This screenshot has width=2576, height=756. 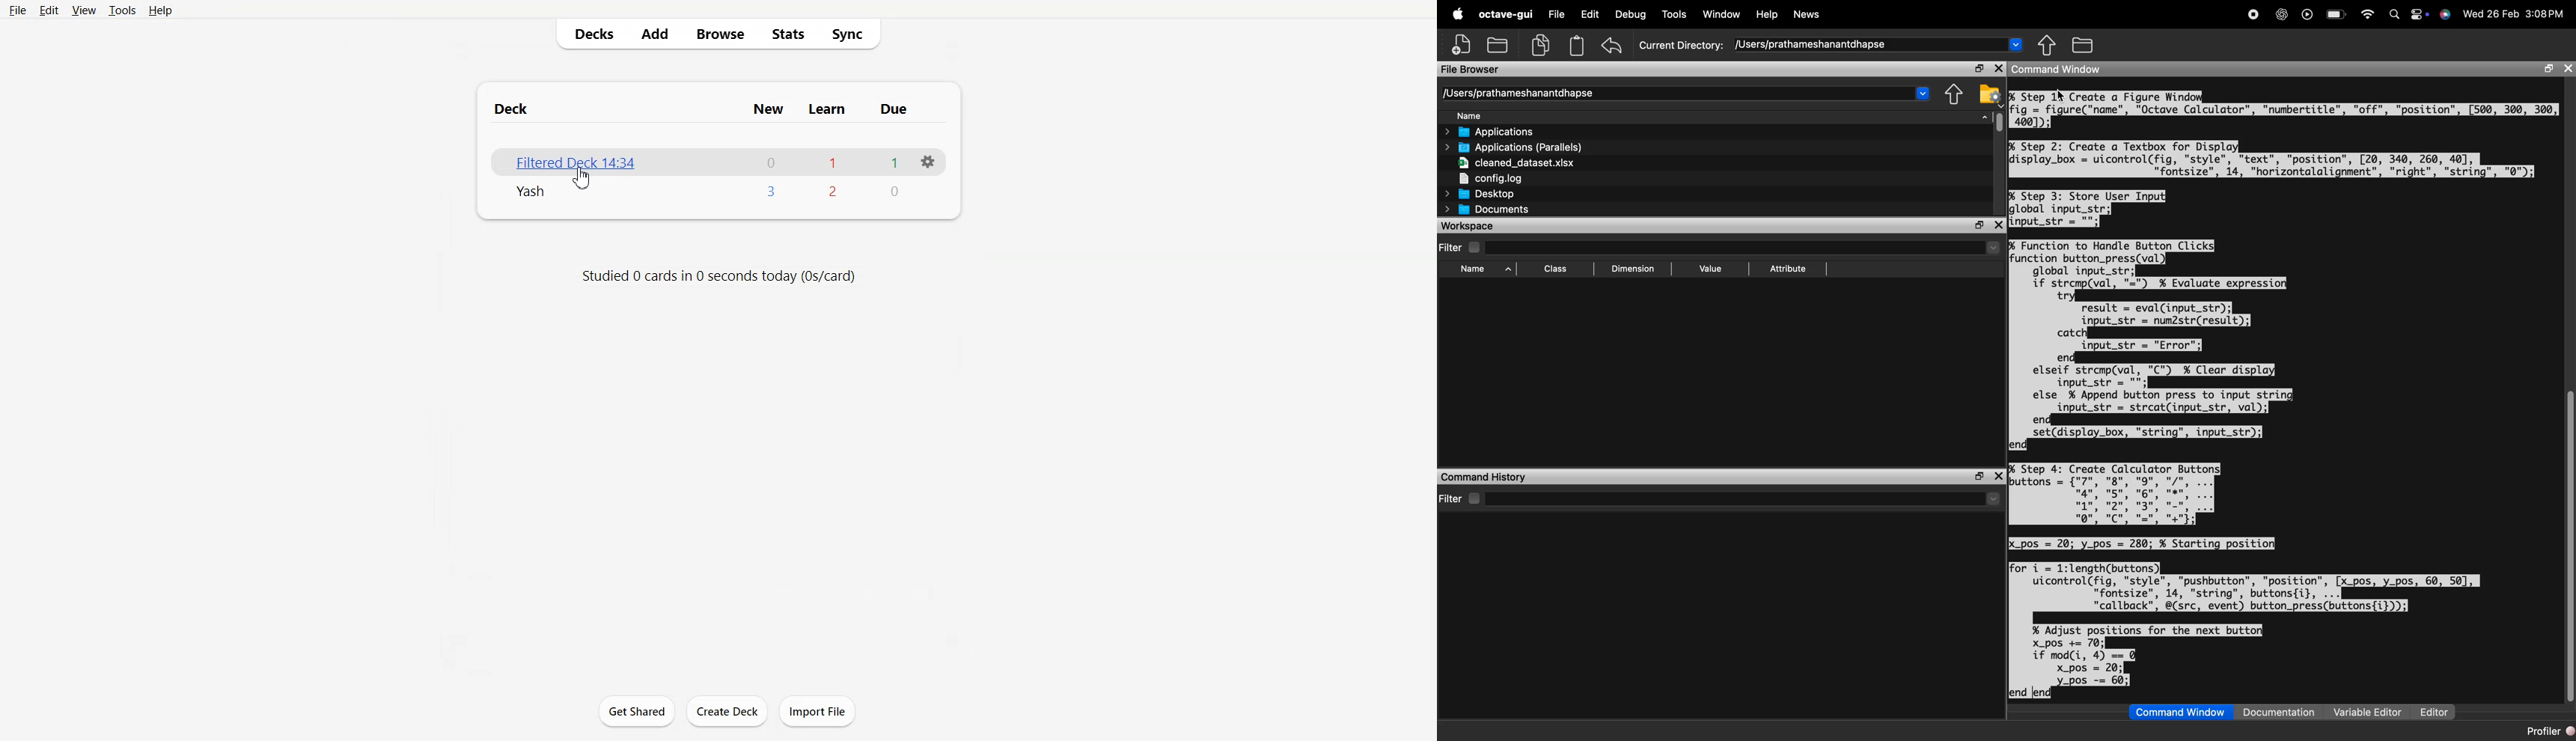 What do you see at coordinates (771, 162) in the screenshot?
I see `0` at bounding box center [771, 162].